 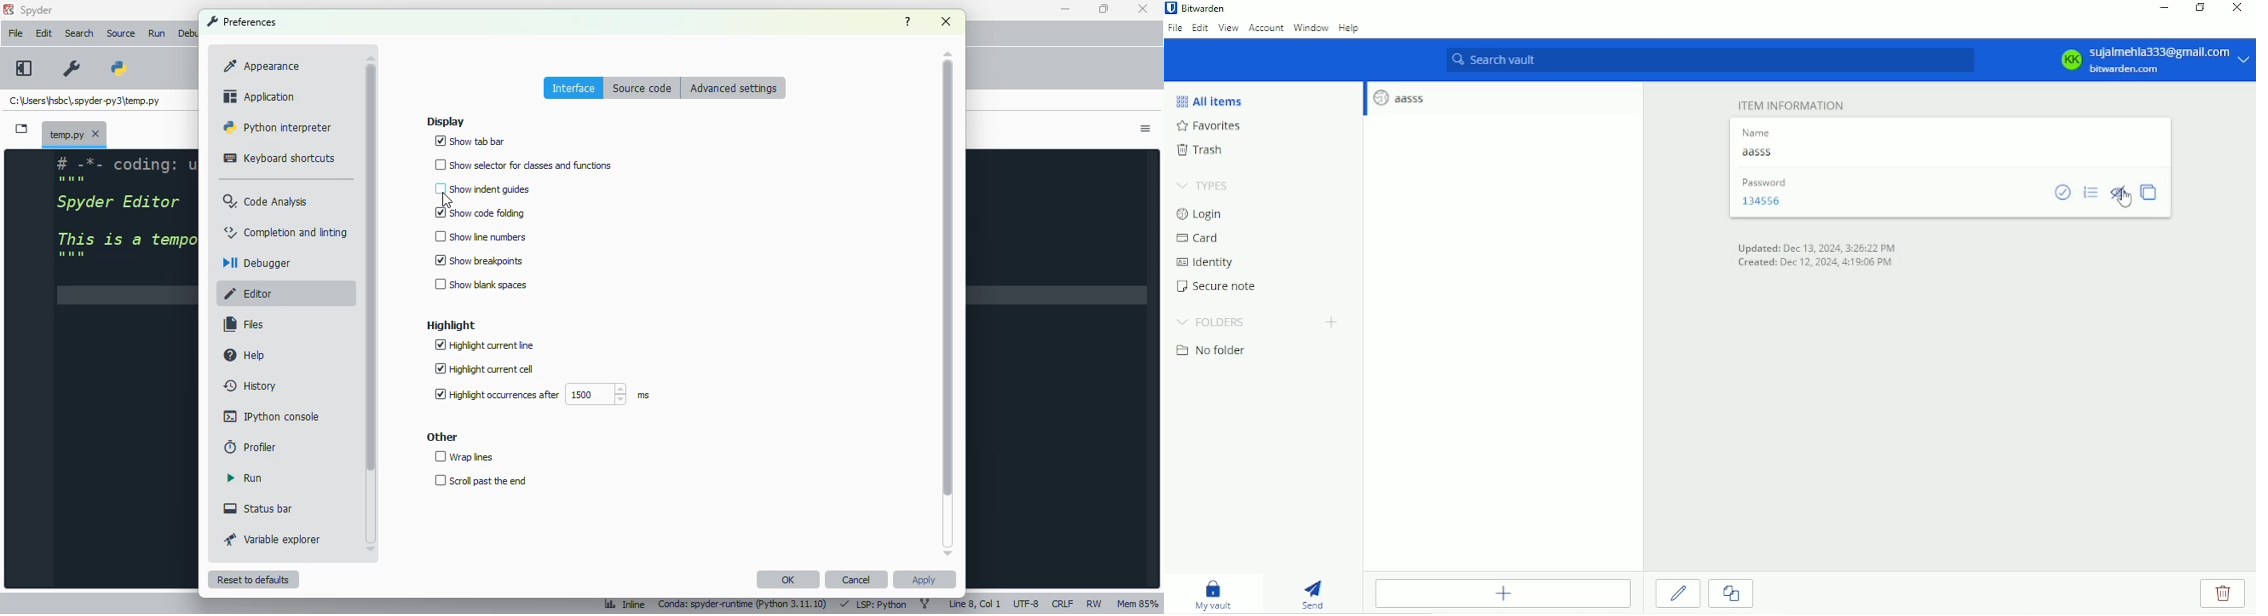 I want to click on maximize current pane, so click(x=23, y=67).